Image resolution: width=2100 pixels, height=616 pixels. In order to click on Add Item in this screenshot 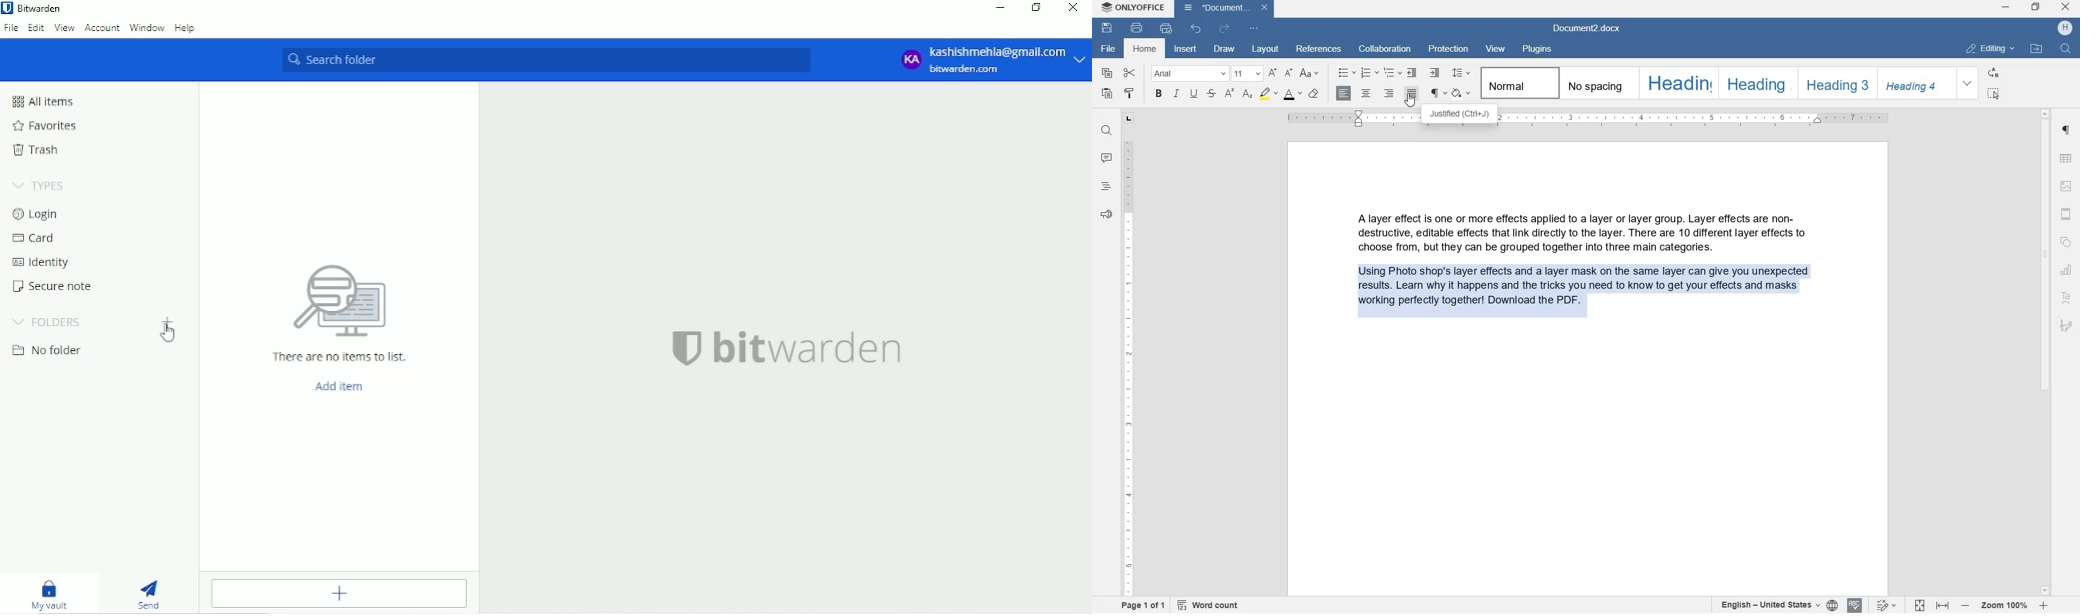, I will do `click(345, 386)`.